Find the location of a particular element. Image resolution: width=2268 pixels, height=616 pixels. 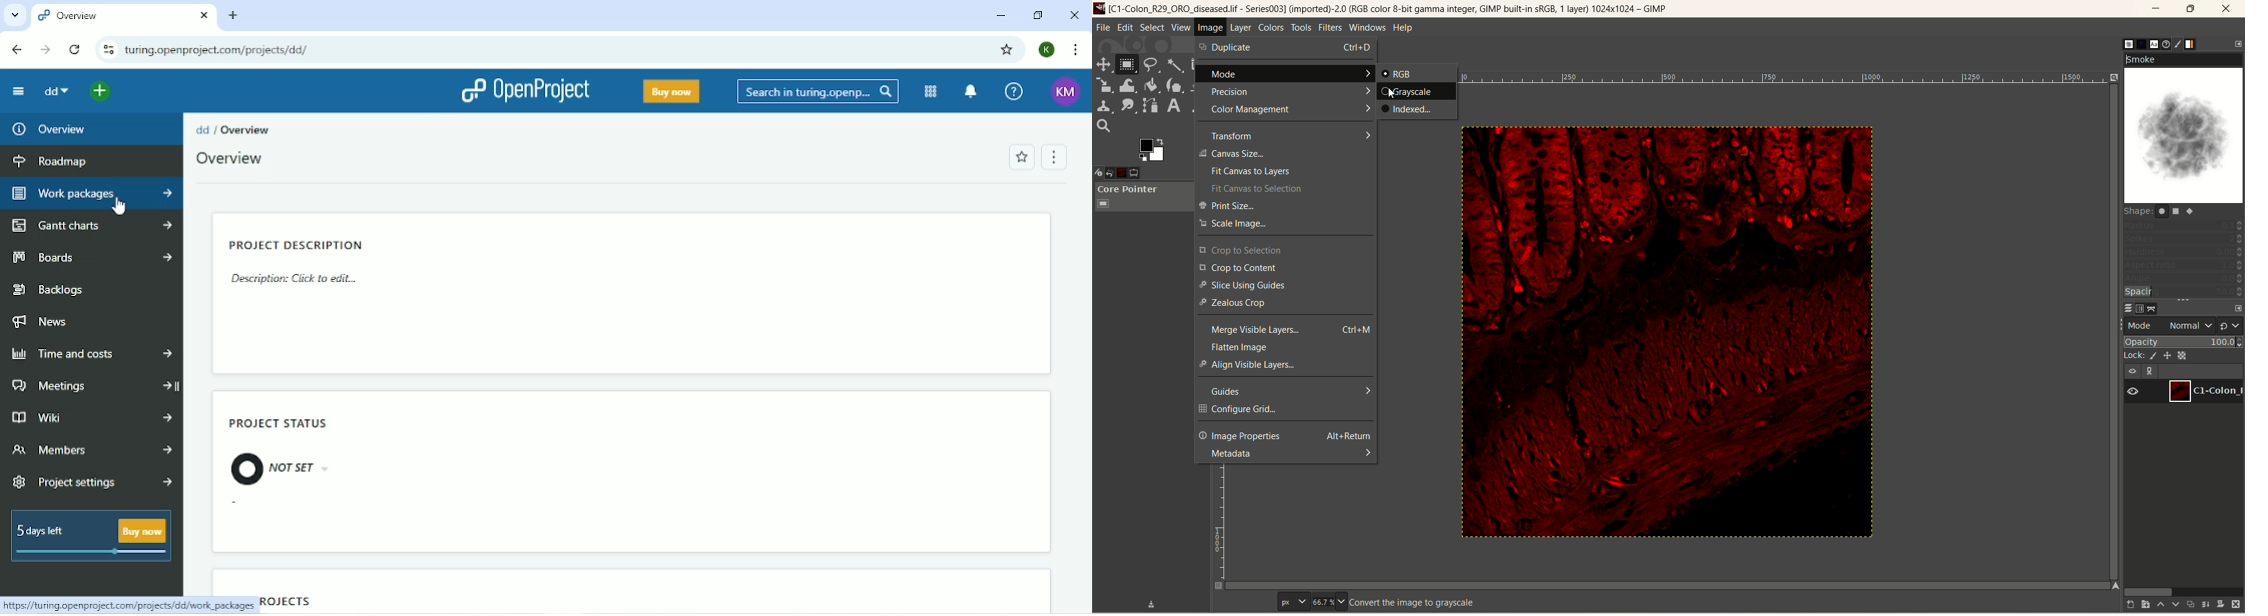

raise this layer one step is located at coordinates (2162, 605).